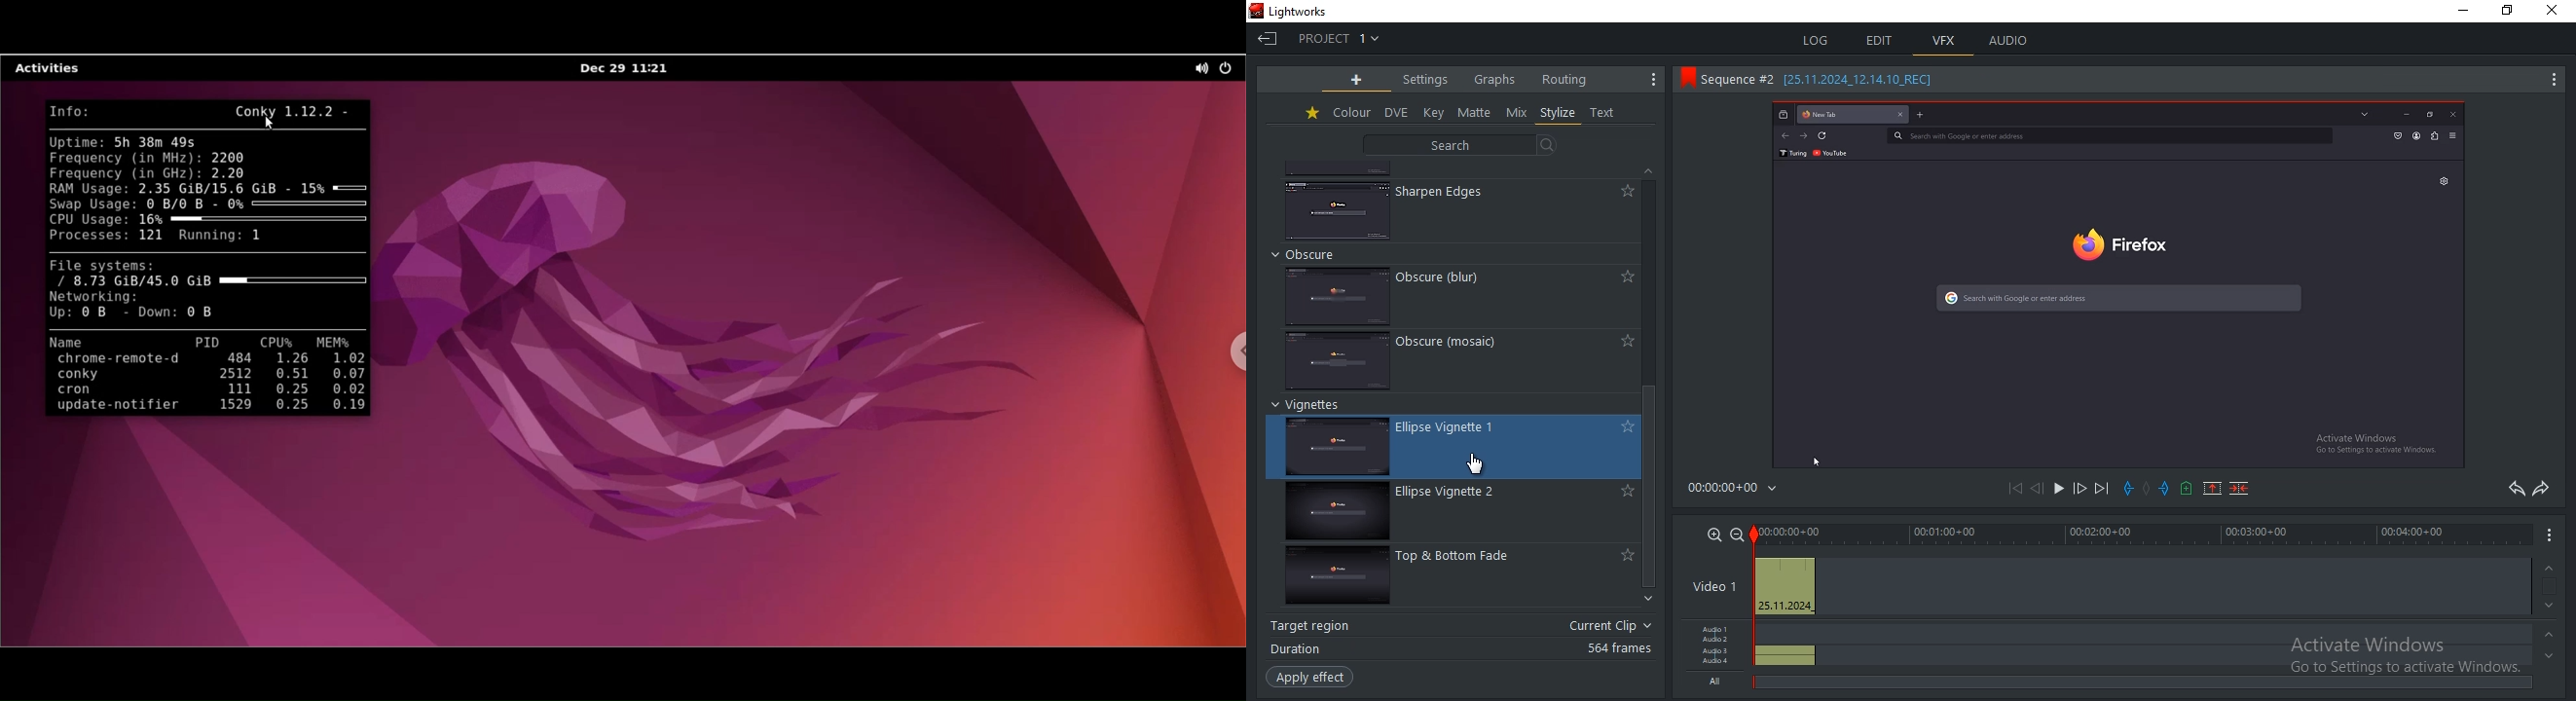 This screenshot has height=728, width=2576. What do you see at coordinates (1625, 426) in the screenshot?
I see `Add to favorites` at bounding box center [1625, 426].